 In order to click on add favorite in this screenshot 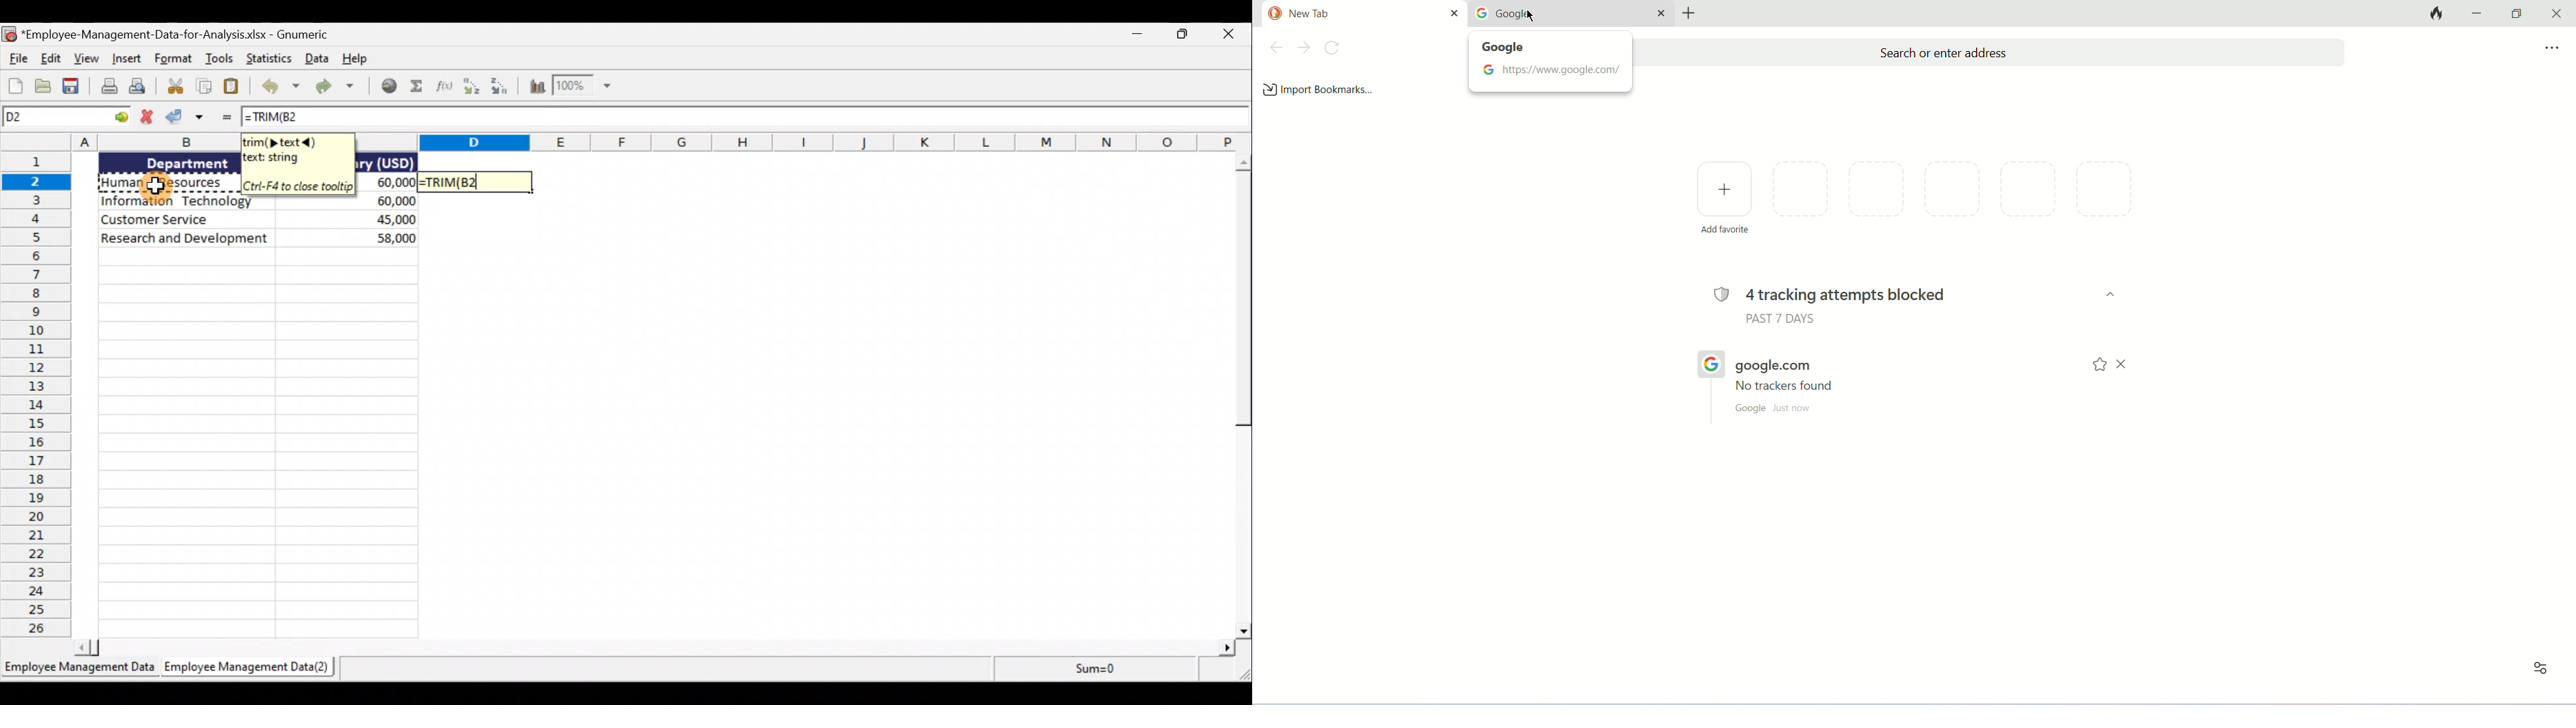, I will do `click(1722, 195)`.